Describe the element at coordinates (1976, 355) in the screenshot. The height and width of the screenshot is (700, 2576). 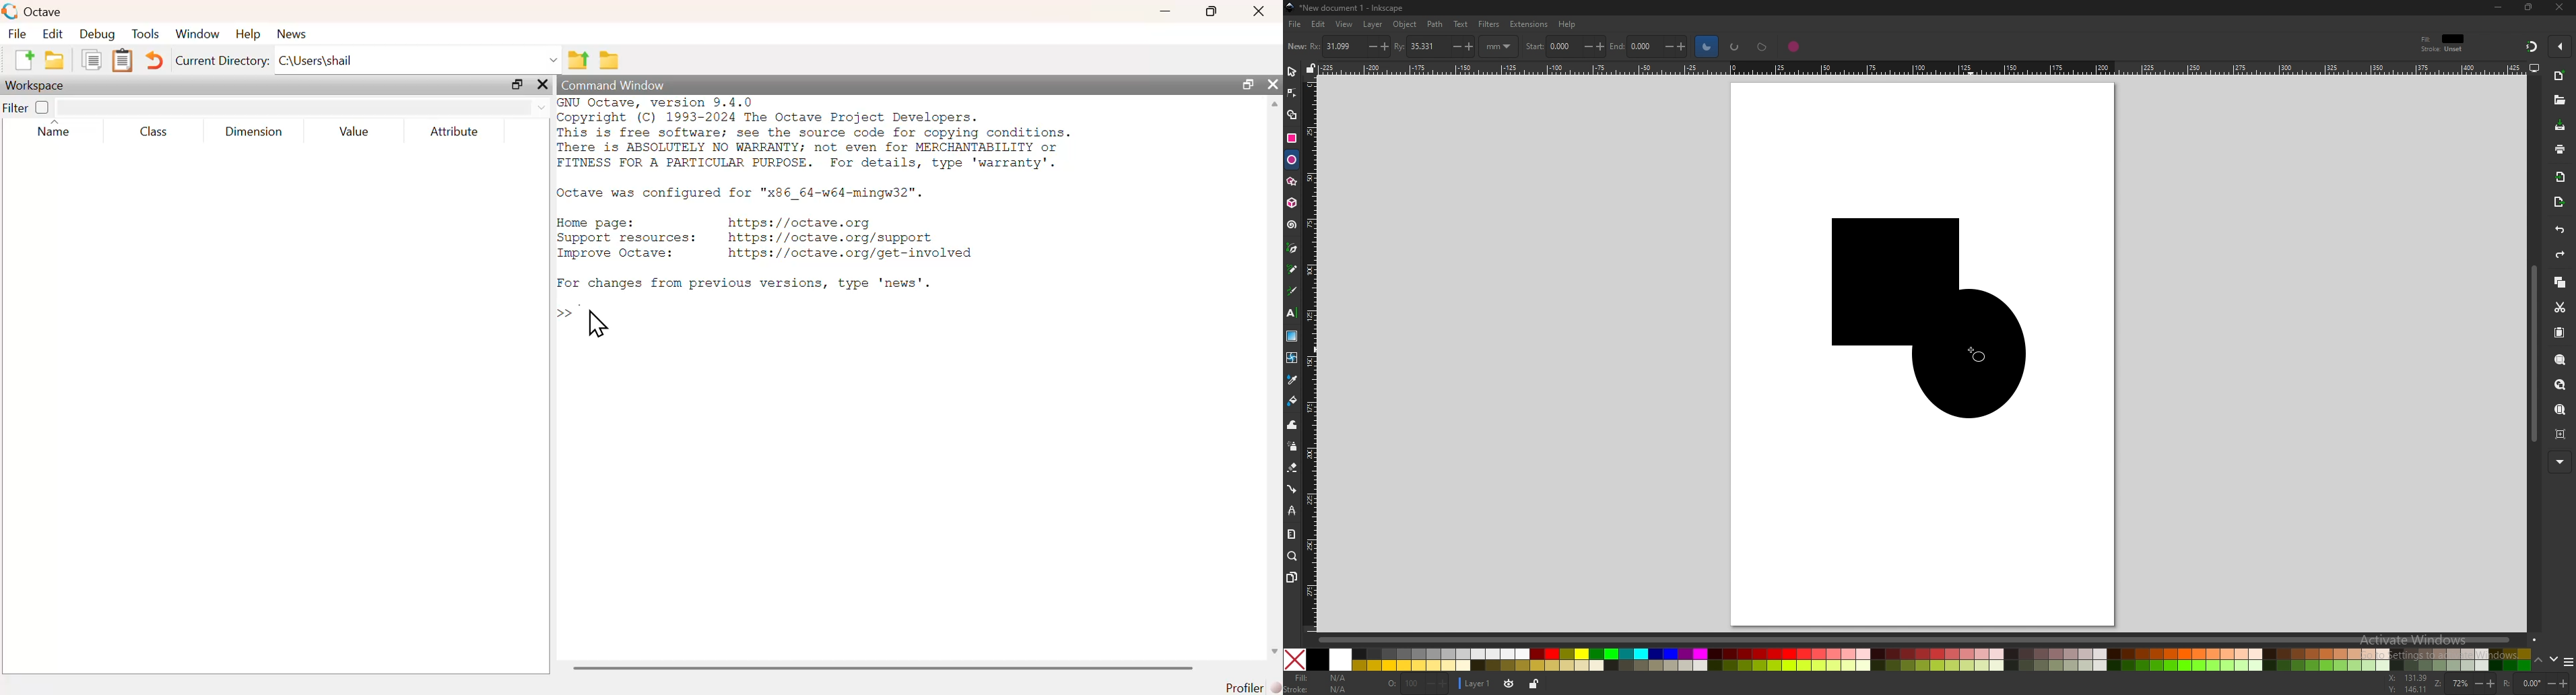
I see `cursor` at that location.